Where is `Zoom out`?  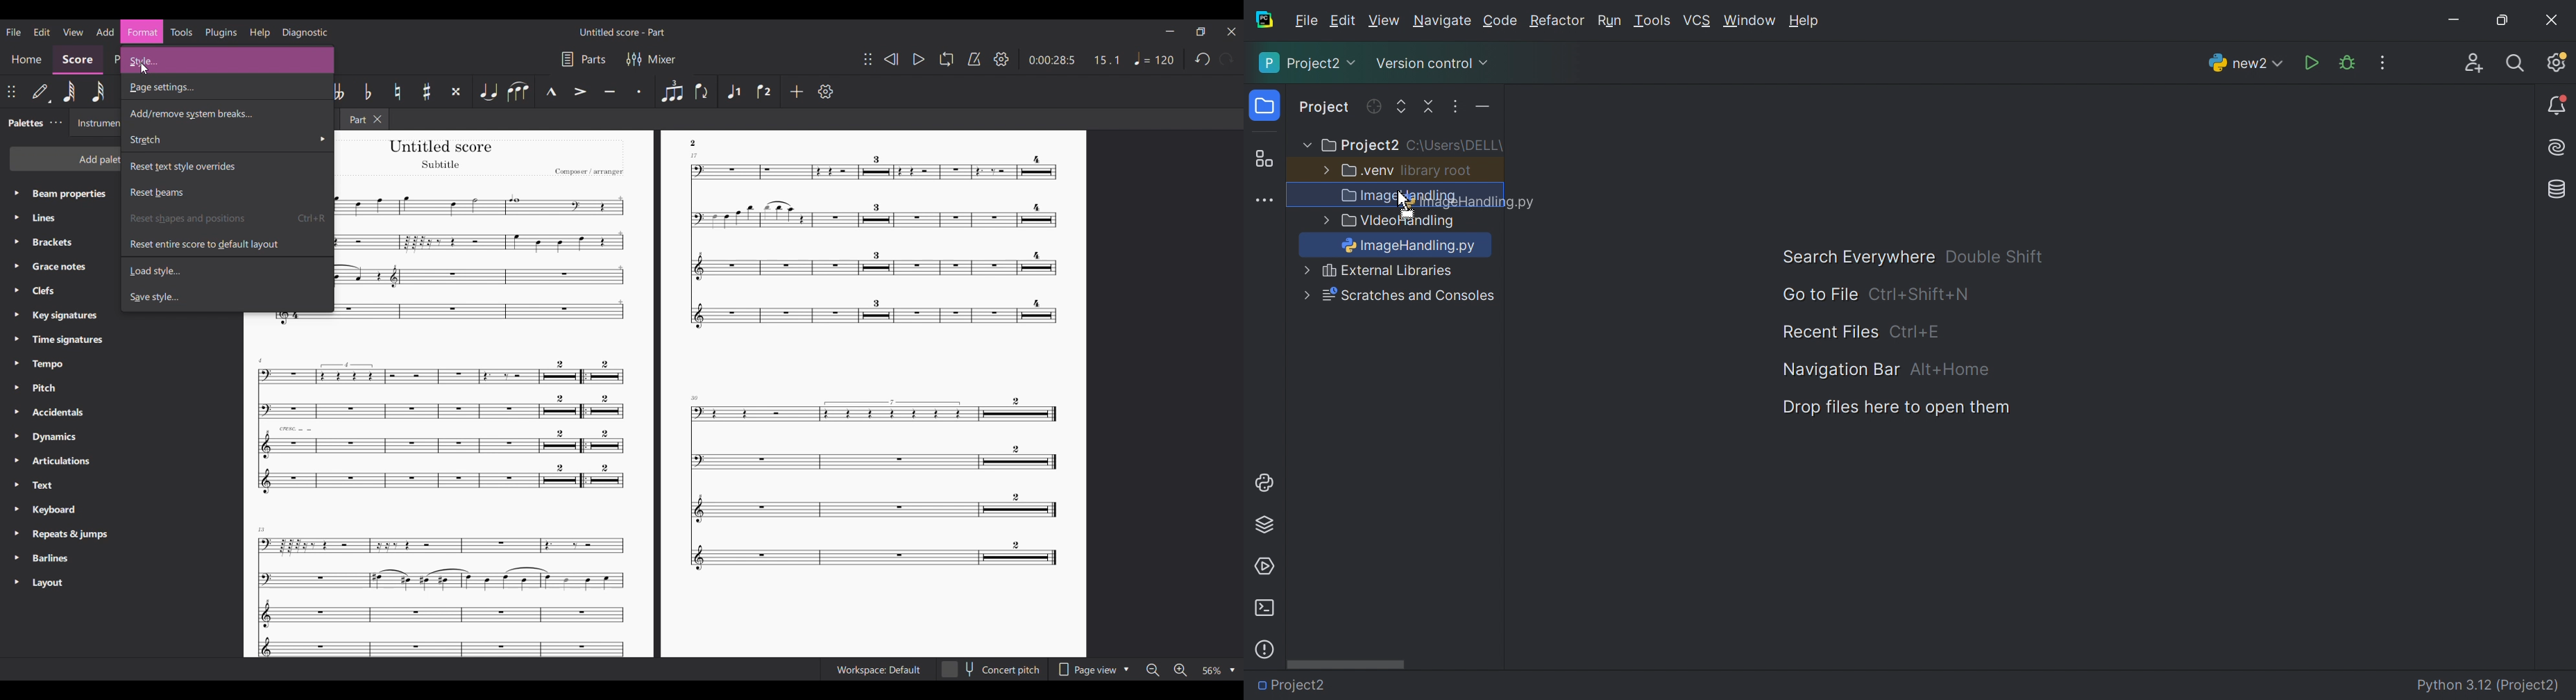
Zoom out is located at coordinates (1153, 670).